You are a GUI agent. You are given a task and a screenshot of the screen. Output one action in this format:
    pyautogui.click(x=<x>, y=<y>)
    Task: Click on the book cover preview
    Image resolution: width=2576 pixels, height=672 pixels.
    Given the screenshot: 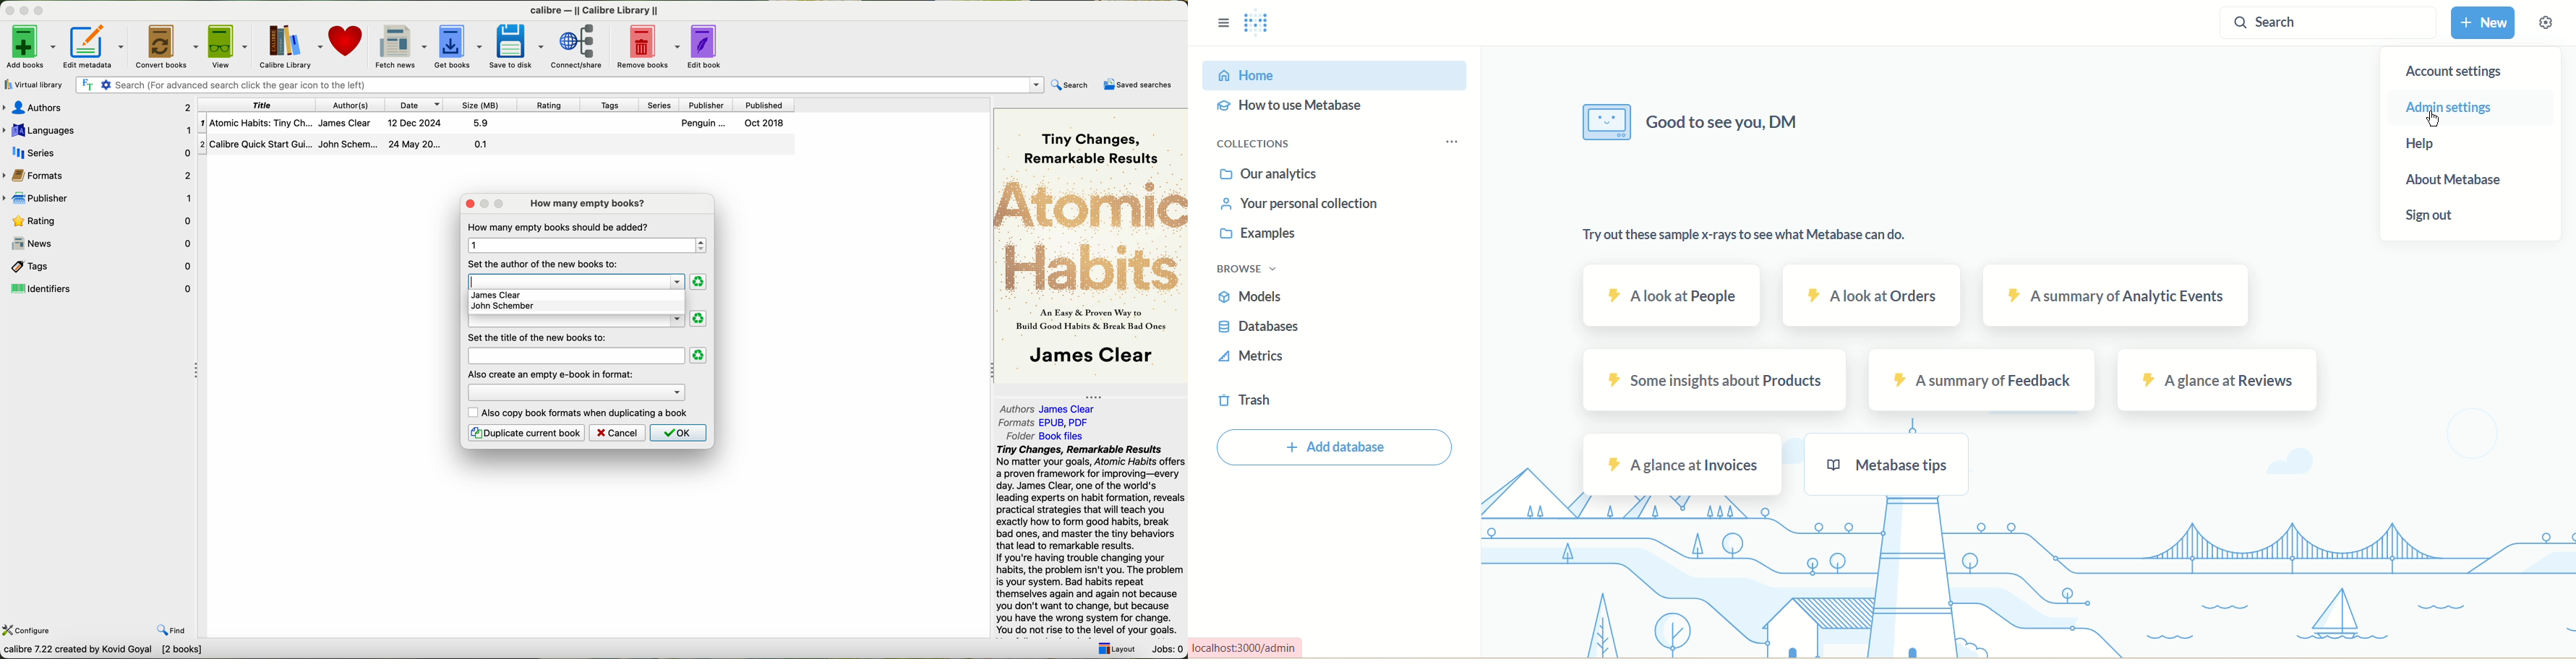 What is the action you would take?
    pyautogui.click(x=1092, y=245)
    